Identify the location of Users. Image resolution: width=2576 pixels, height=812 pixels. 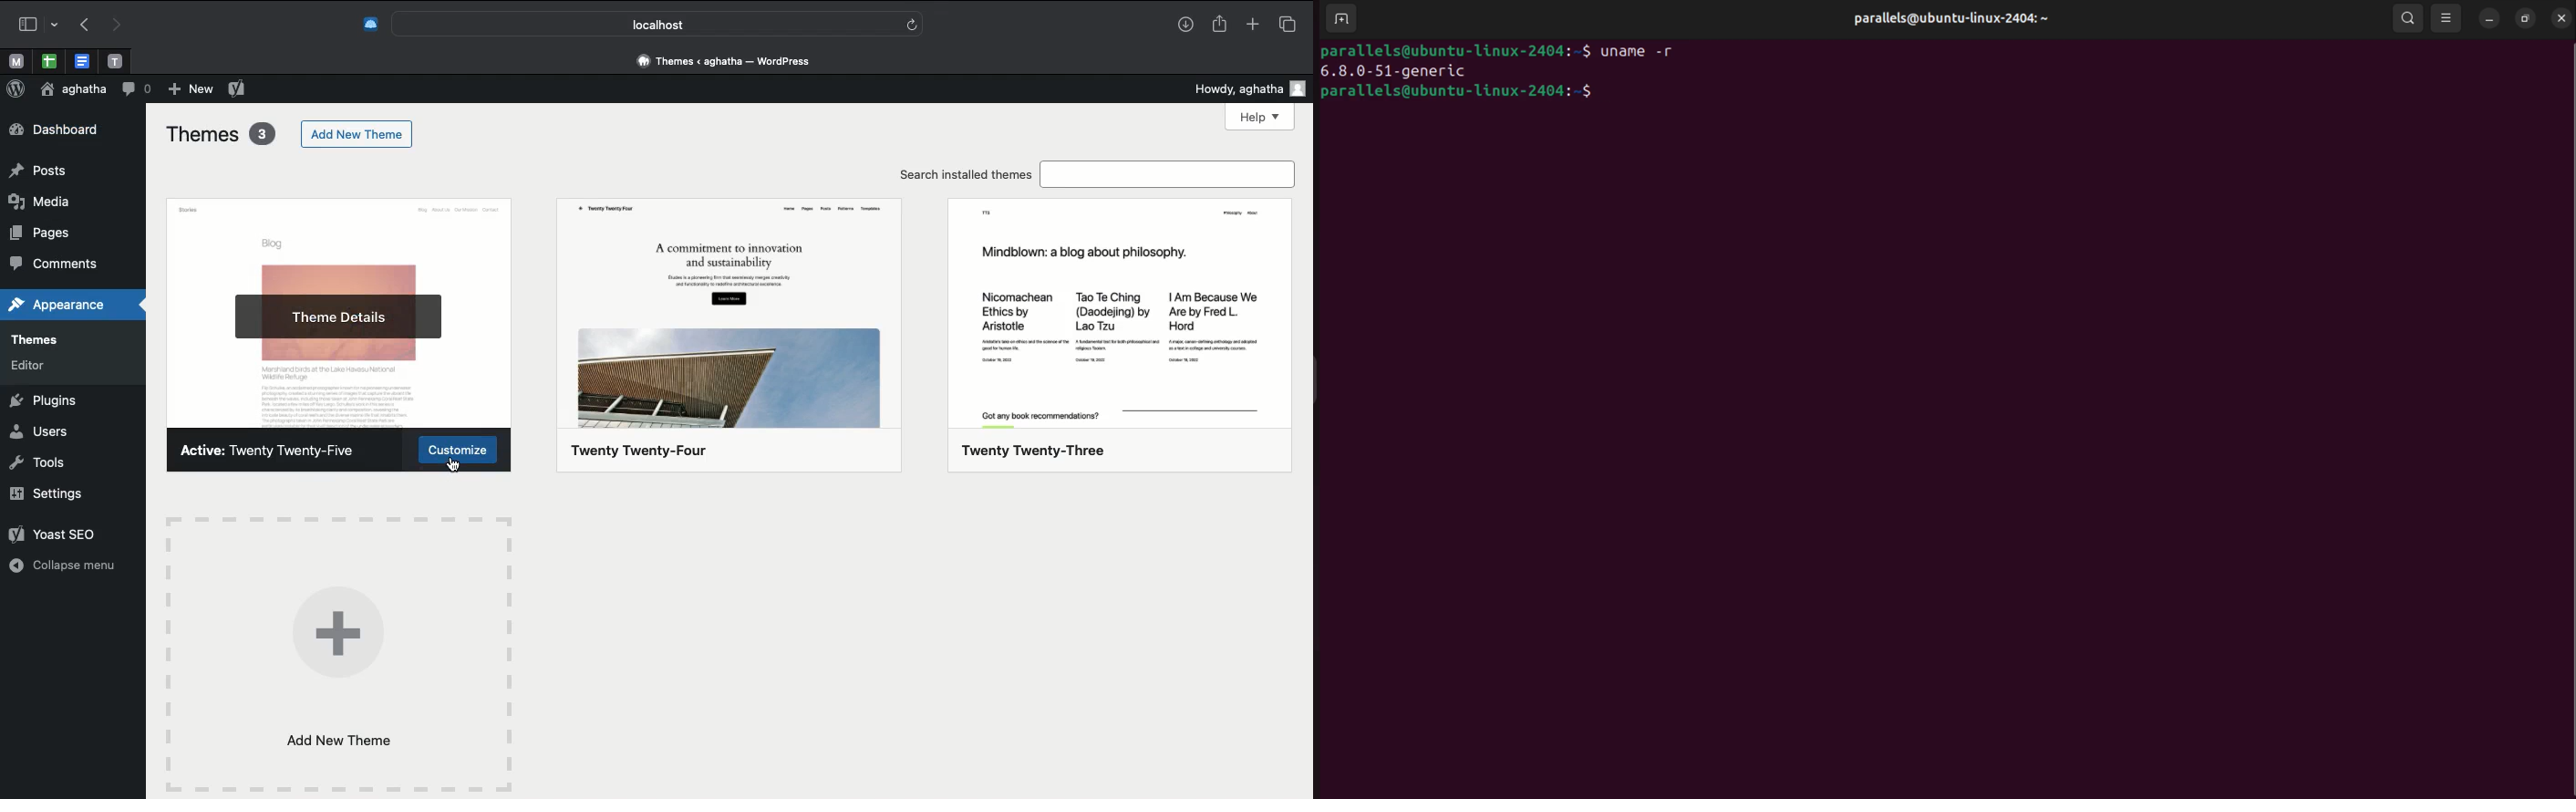
(40, 433).